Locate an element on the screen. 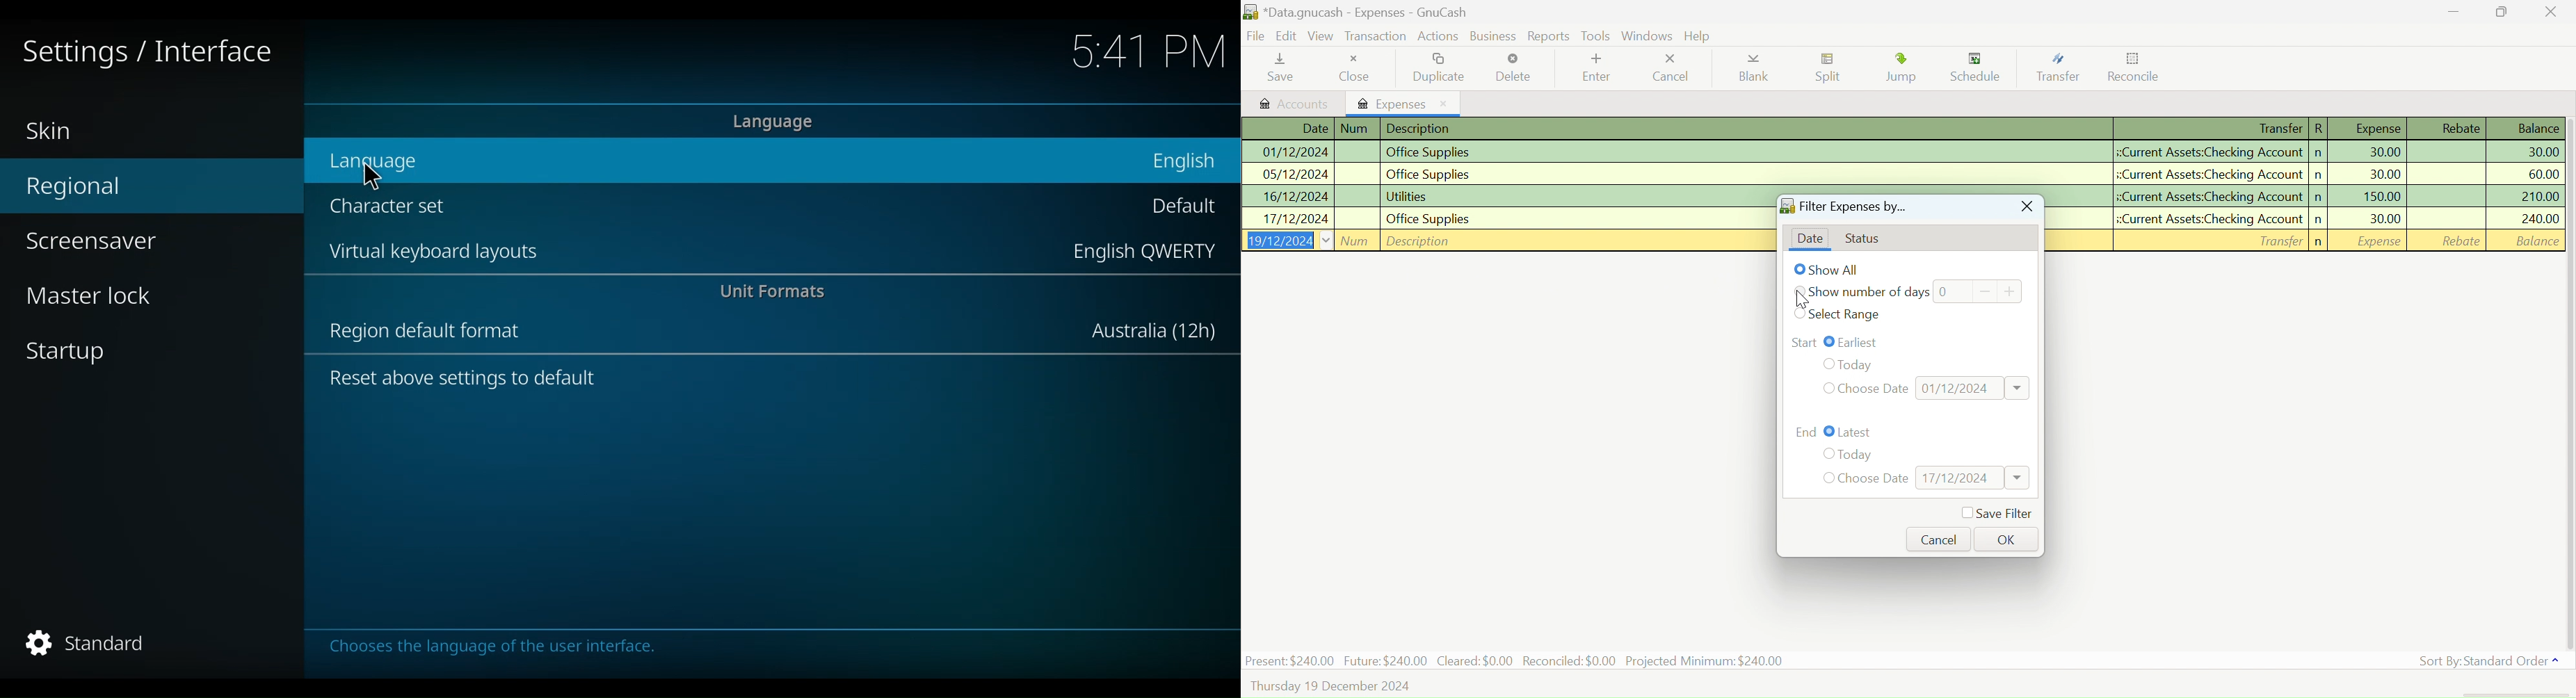  Delete is located at coordinates (1513, 68).